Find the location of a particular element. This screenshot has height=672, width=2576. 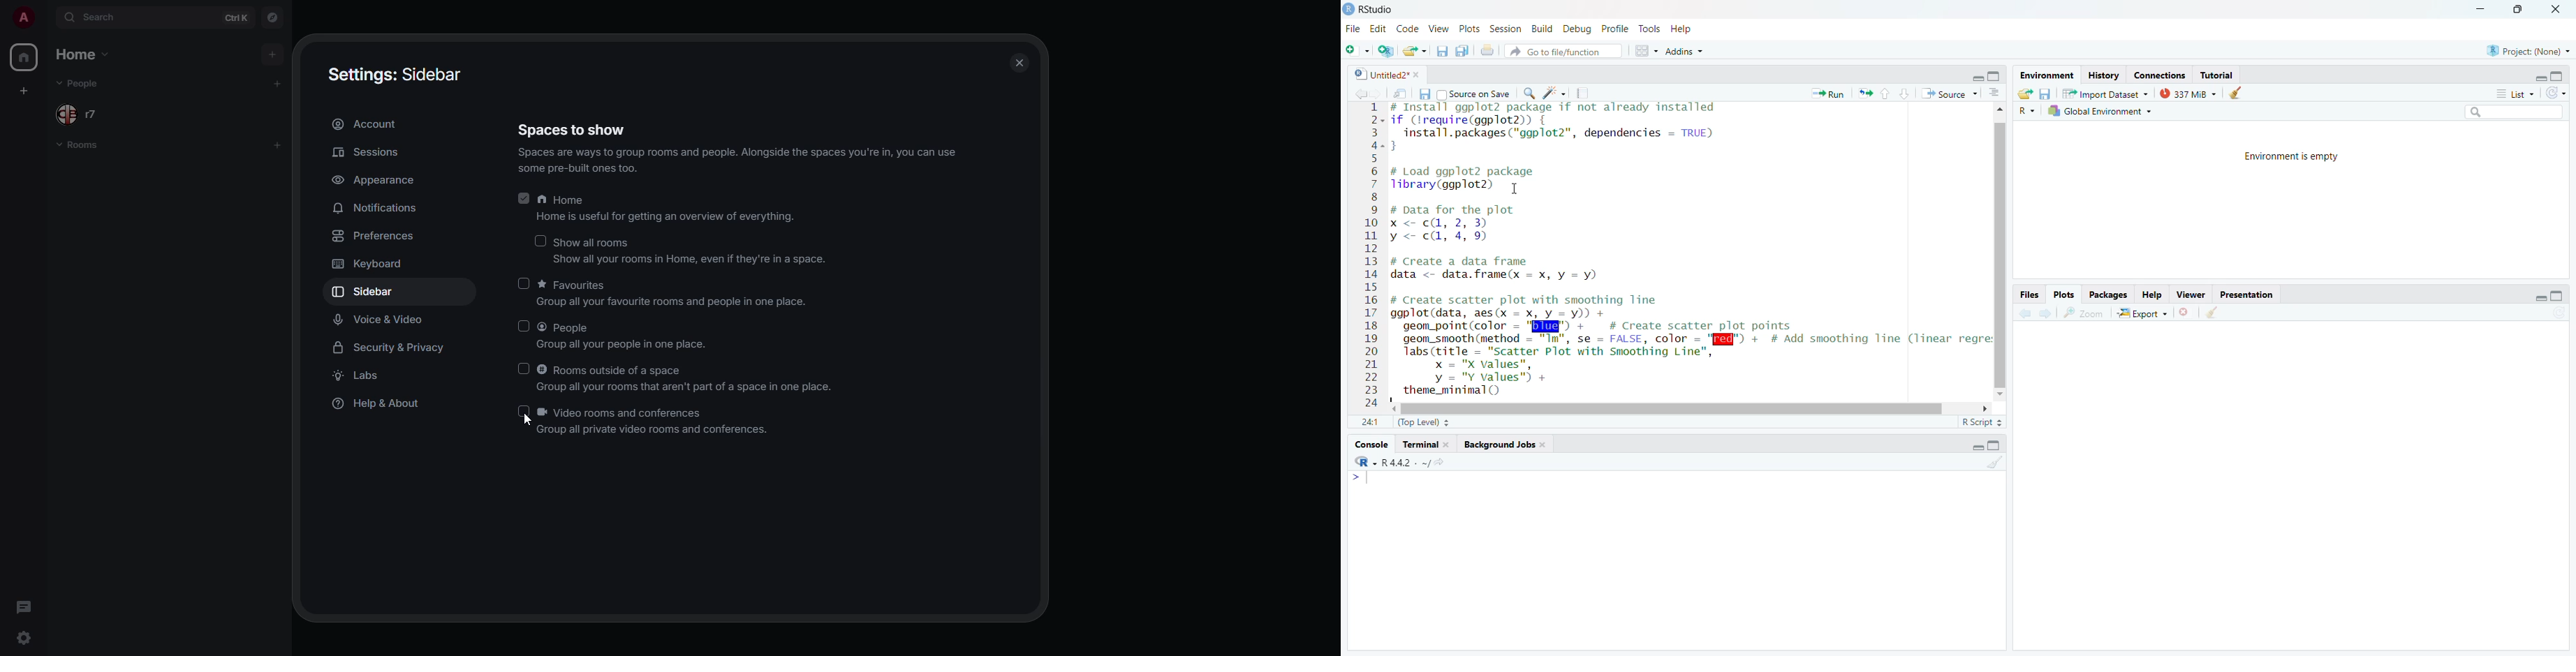

create space is located at coordinates (25, 90).